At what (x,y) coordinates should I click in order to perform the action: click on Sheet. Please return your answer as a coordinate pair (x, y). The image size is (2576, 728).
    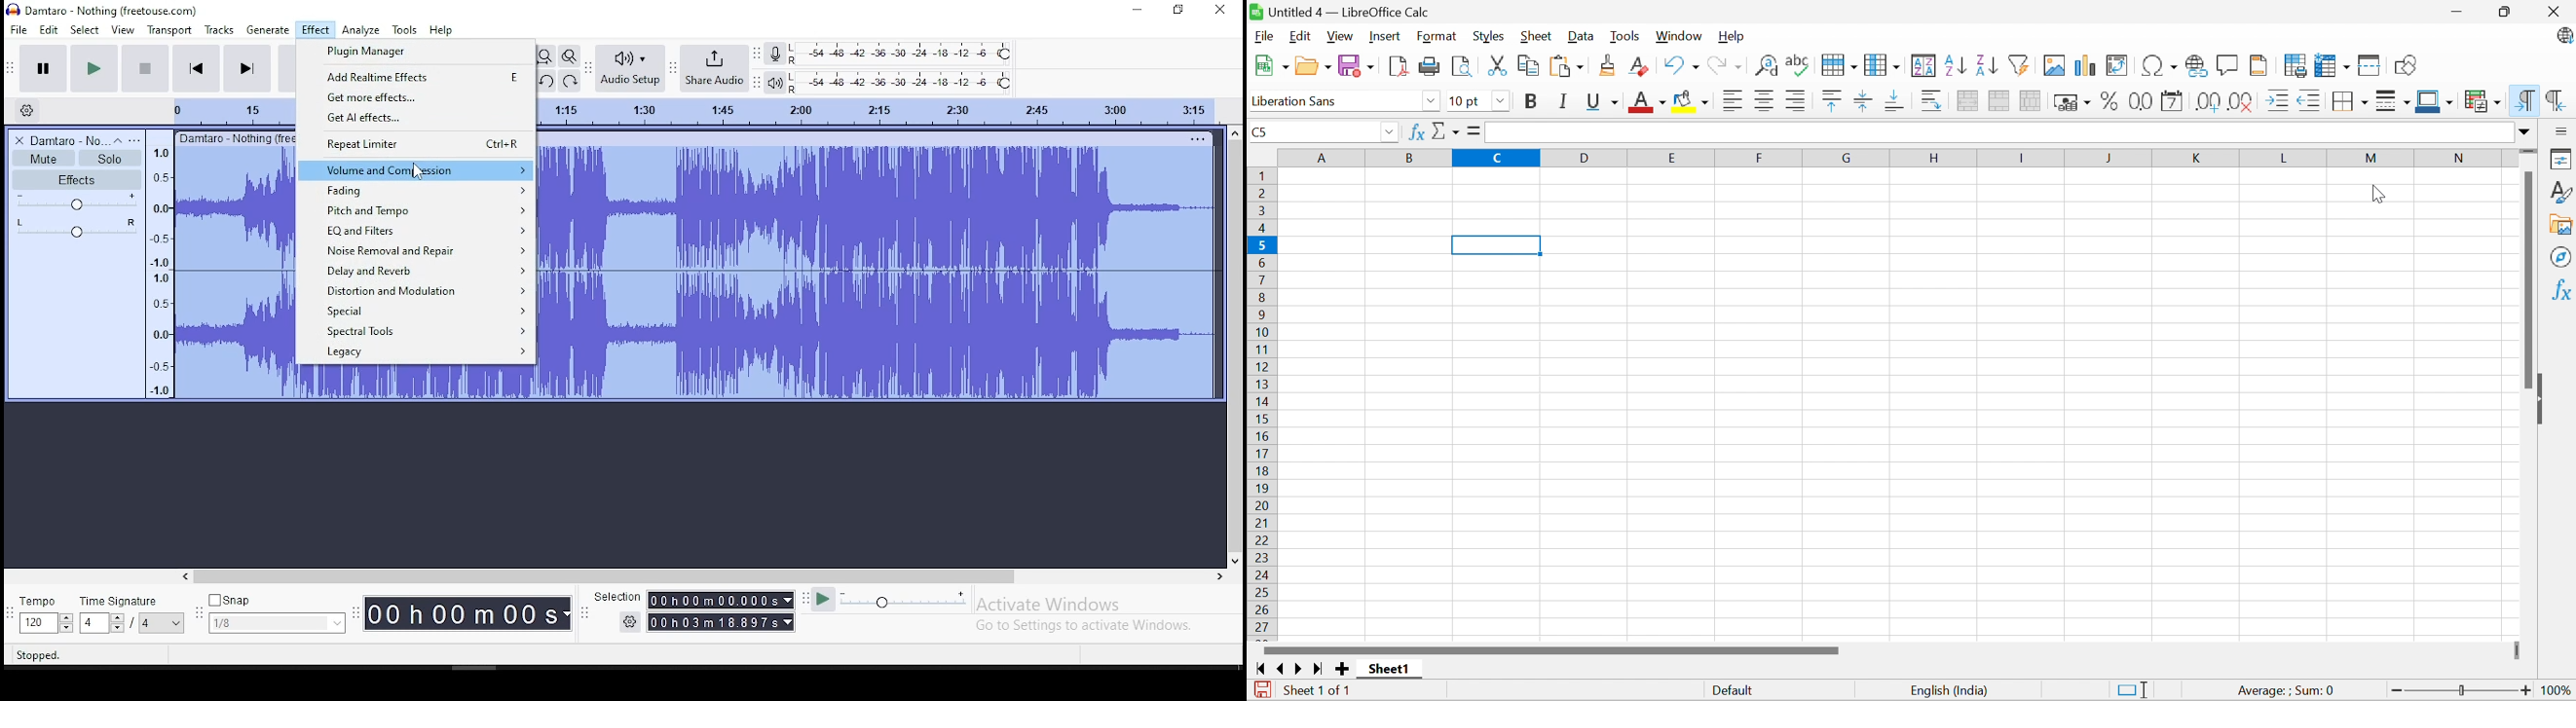
    Looking at the image, I should click on (1537, 36).